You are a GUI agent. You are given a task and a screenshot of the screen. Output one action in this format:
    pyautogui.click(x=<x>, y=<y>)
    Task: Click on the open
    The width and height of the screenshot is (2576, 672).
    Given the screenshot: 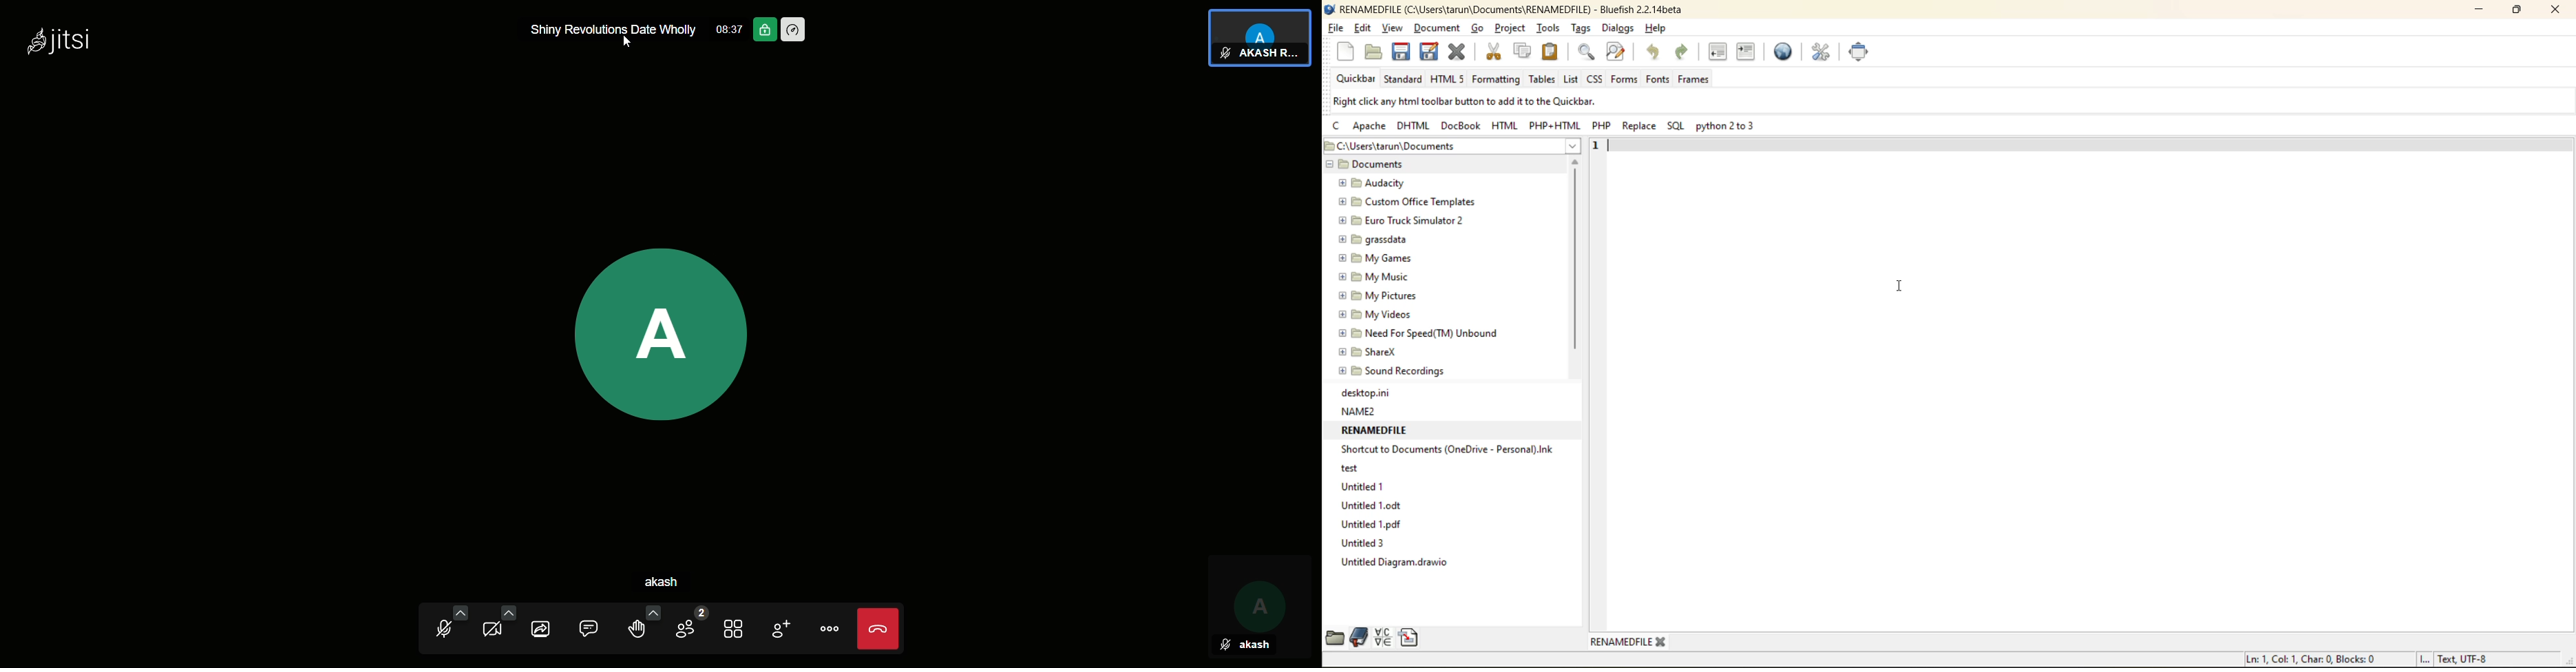 What is the action you would take?
    pyautogui.click(x=1373, y=54)
    